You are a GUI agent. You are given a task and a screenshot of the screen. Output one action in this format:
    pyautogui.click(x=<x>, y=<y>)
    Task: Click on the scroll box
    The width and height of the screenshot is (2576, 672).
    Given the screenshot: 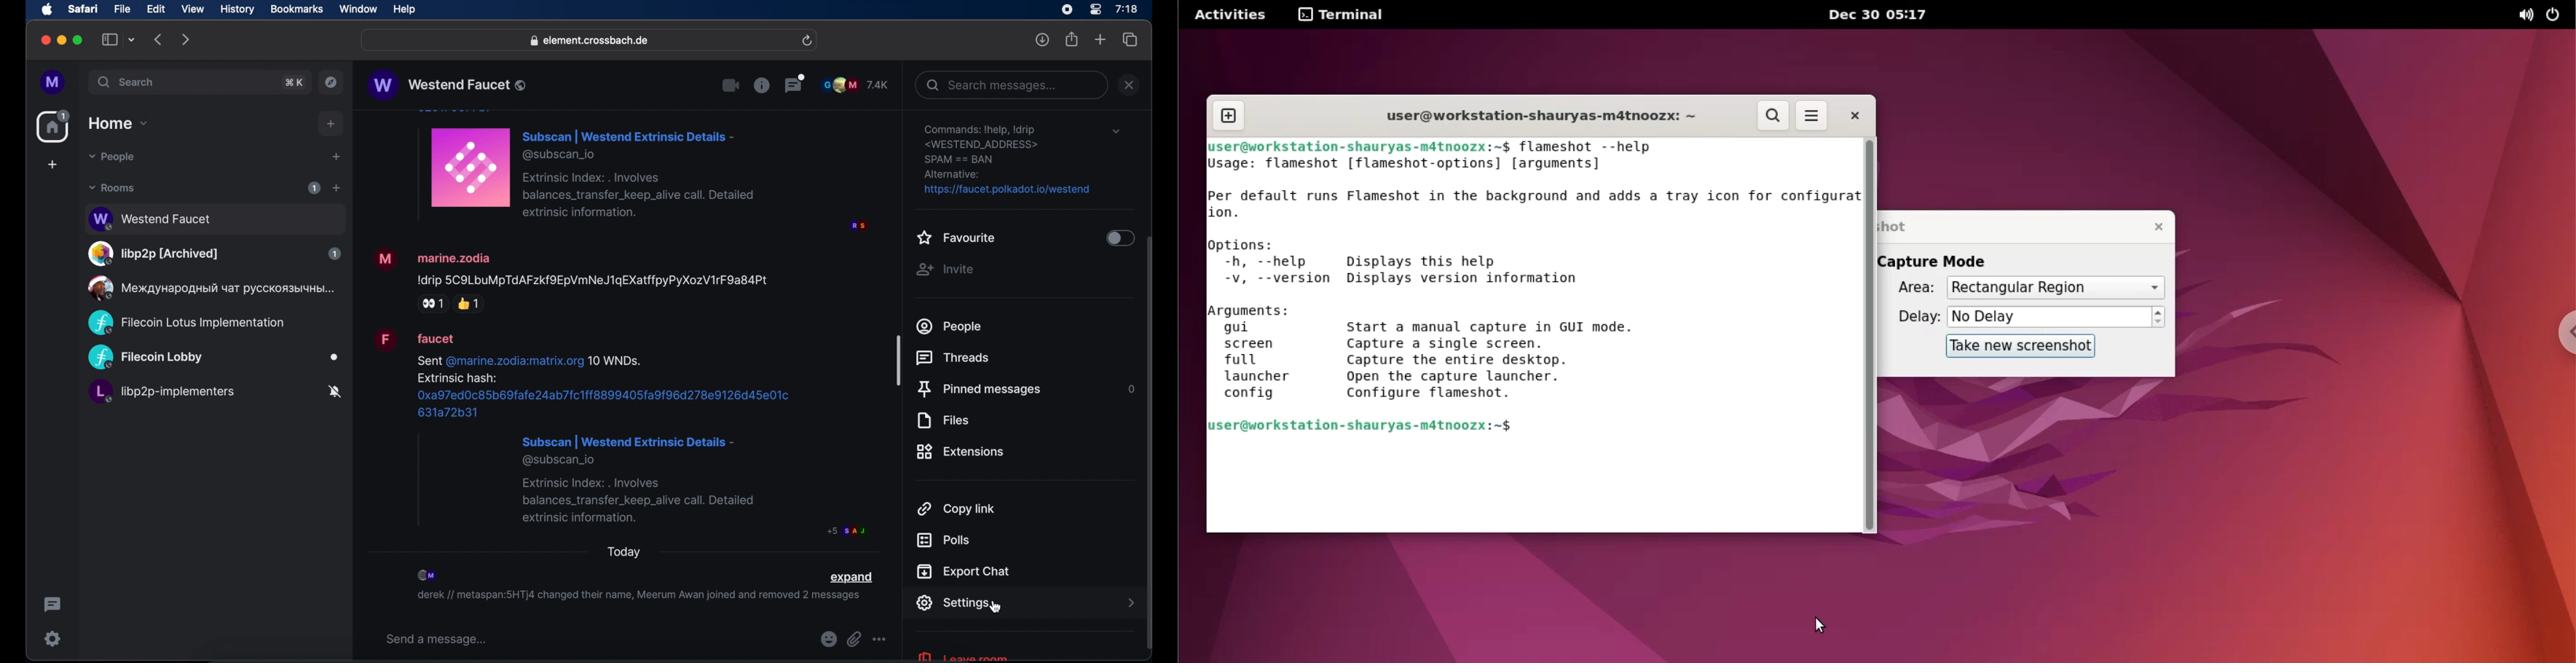 What is the action you would take?
    pyautogui.click(x=899, y=360)
    